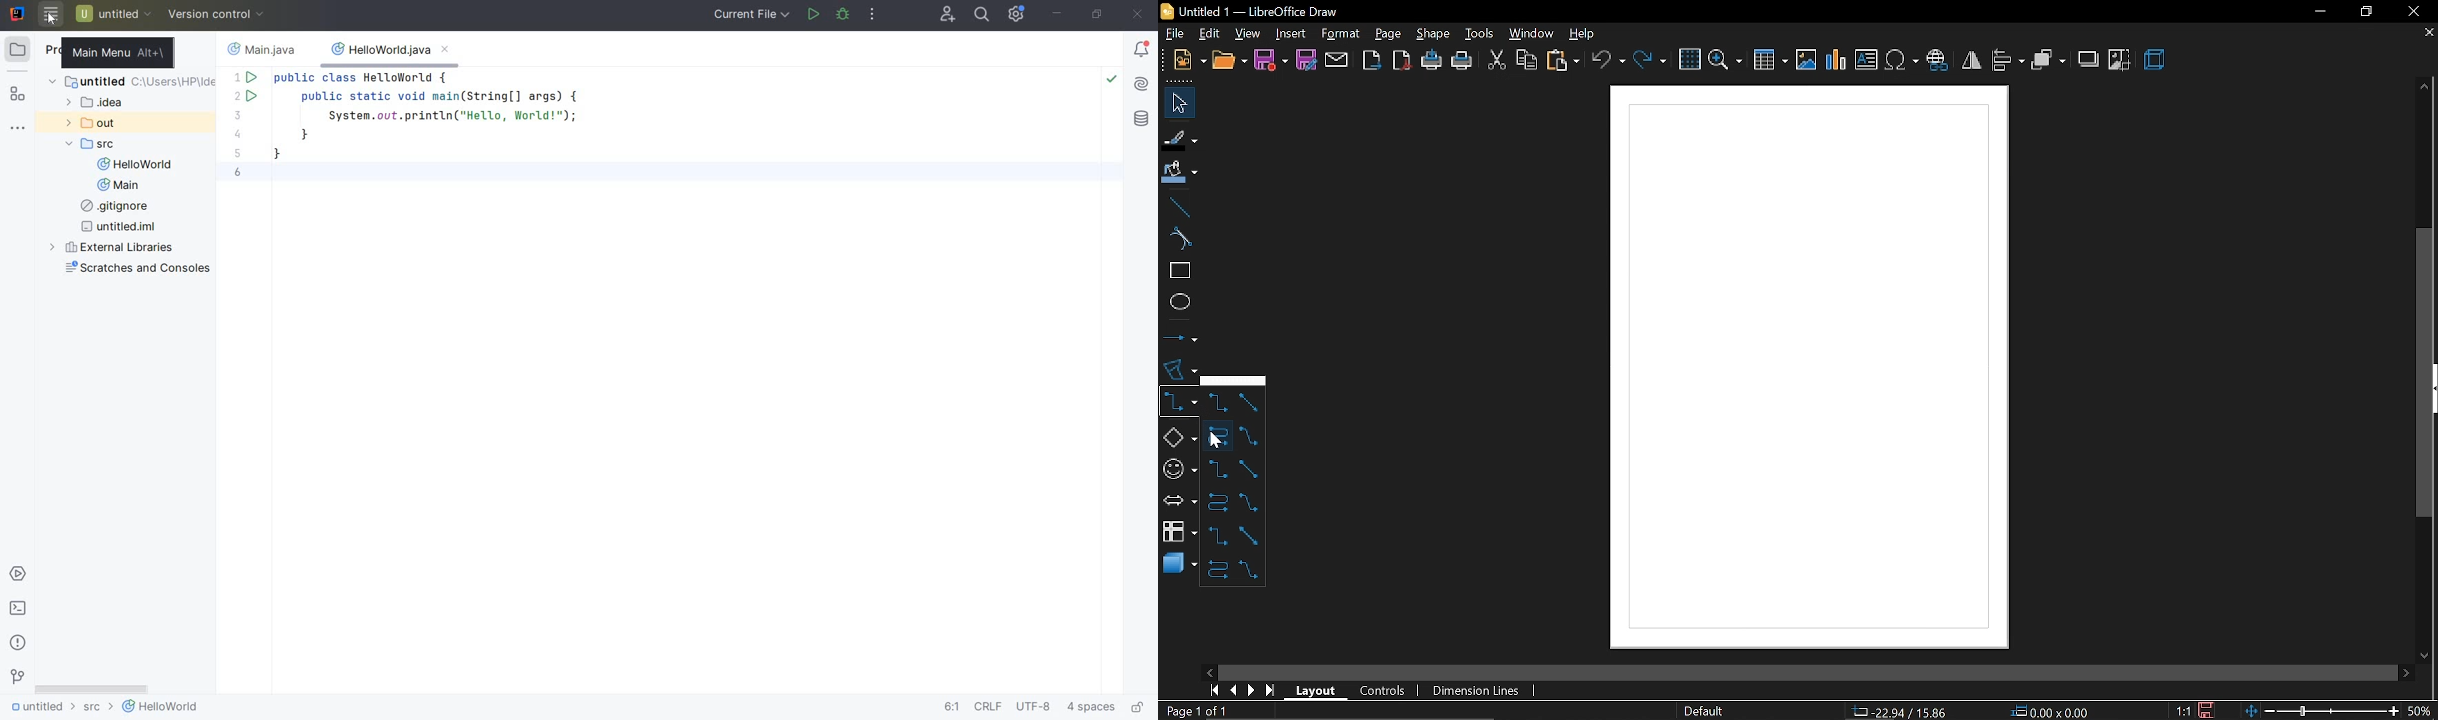 This screenshot has width=2464, height=728. What do you see at coordinates (1181, 138) in the screenshot?
I see `fill line` at bounding box center [1181, 138].